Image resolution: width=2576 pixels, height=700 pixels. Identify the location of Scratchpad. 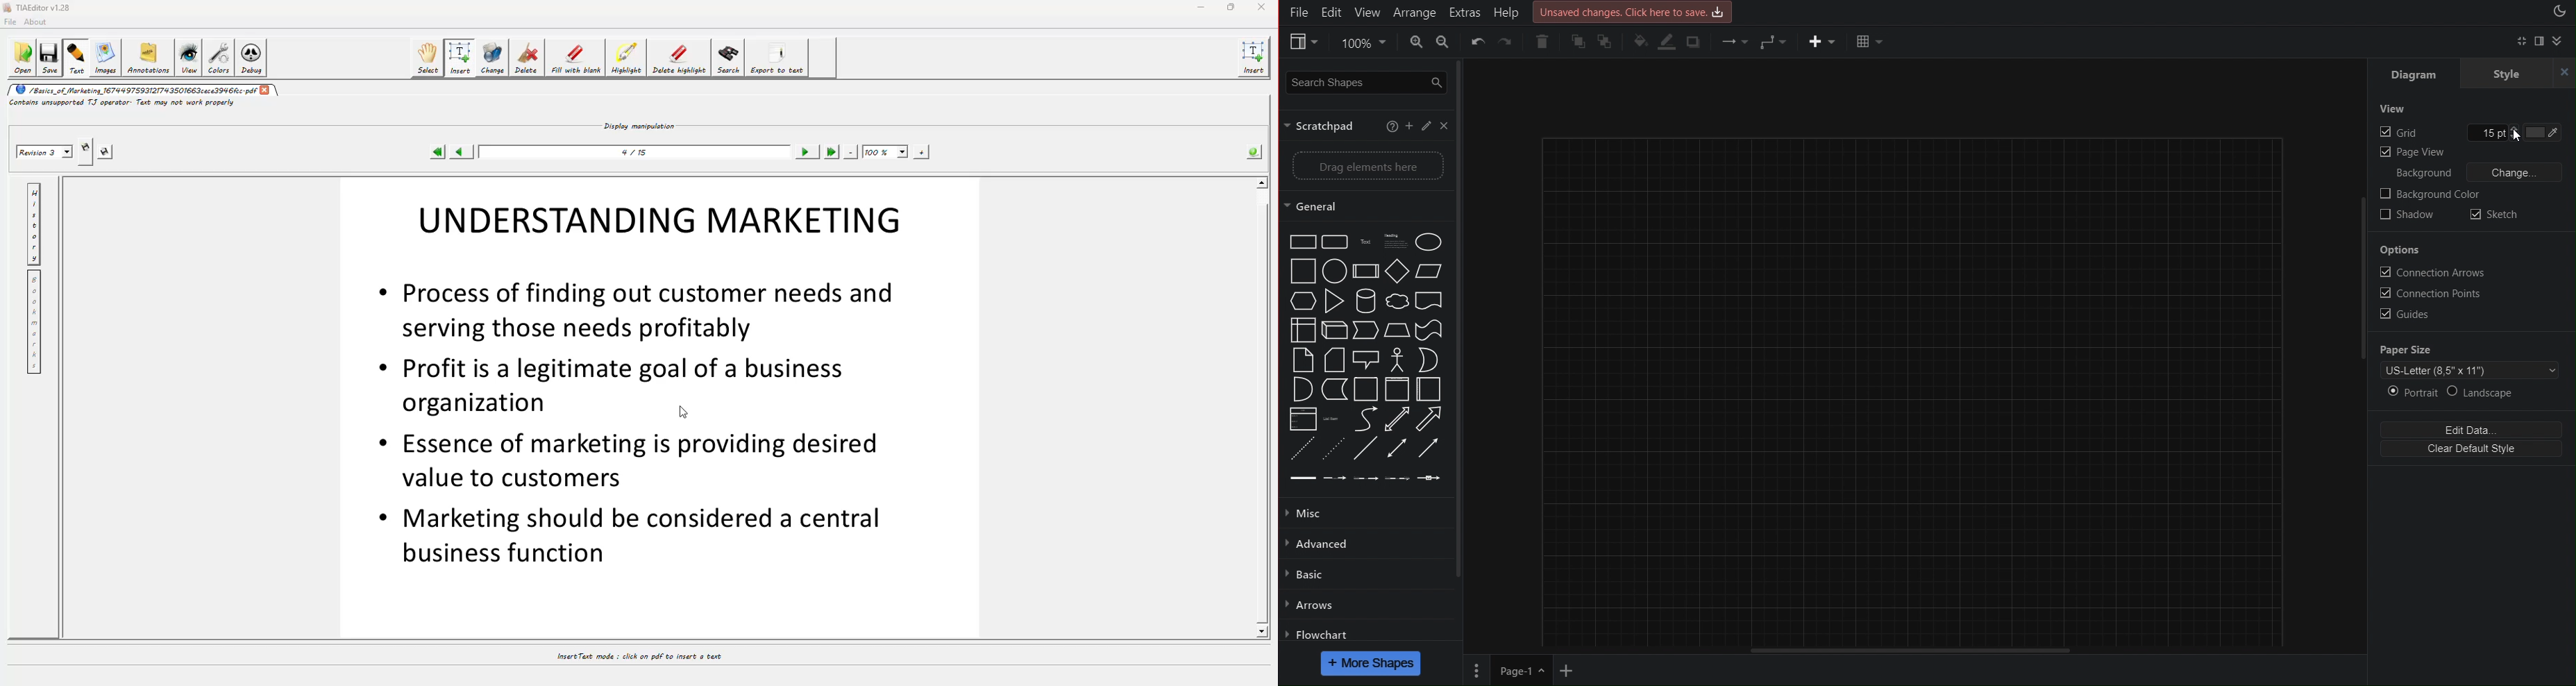
(1324, 124).